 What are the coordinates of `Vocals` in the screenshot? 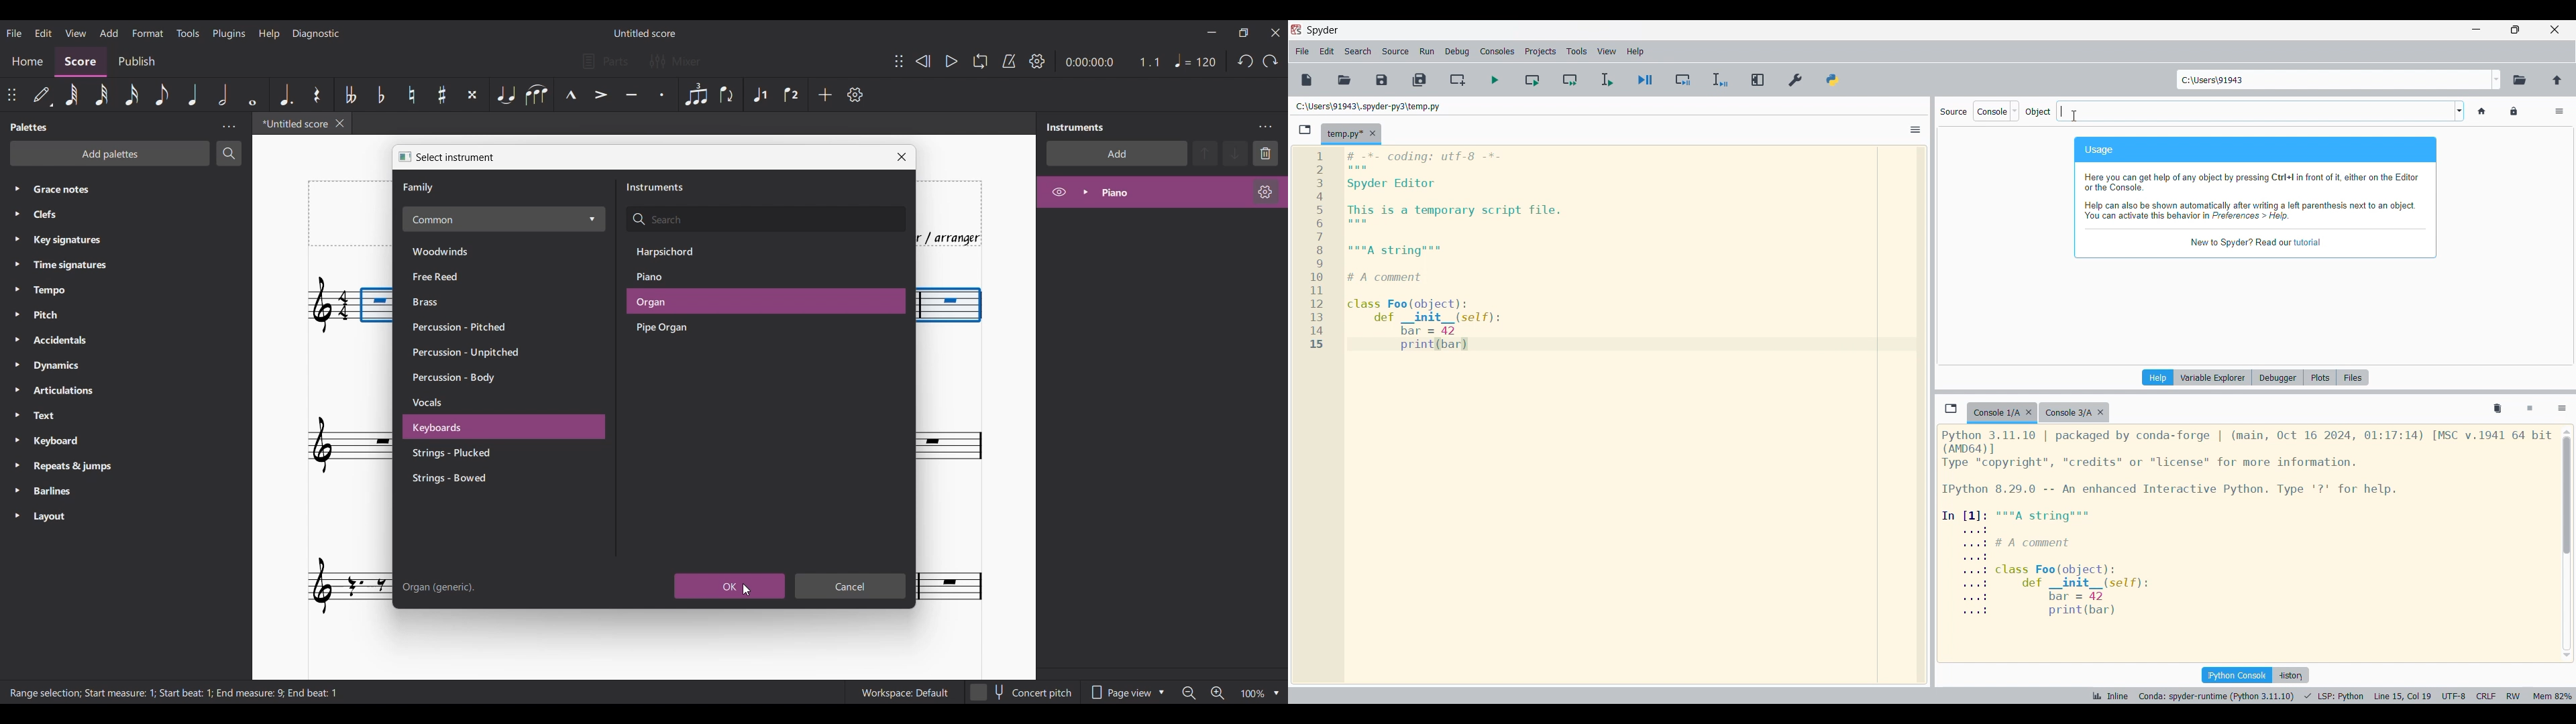 It's located at (470, 404).